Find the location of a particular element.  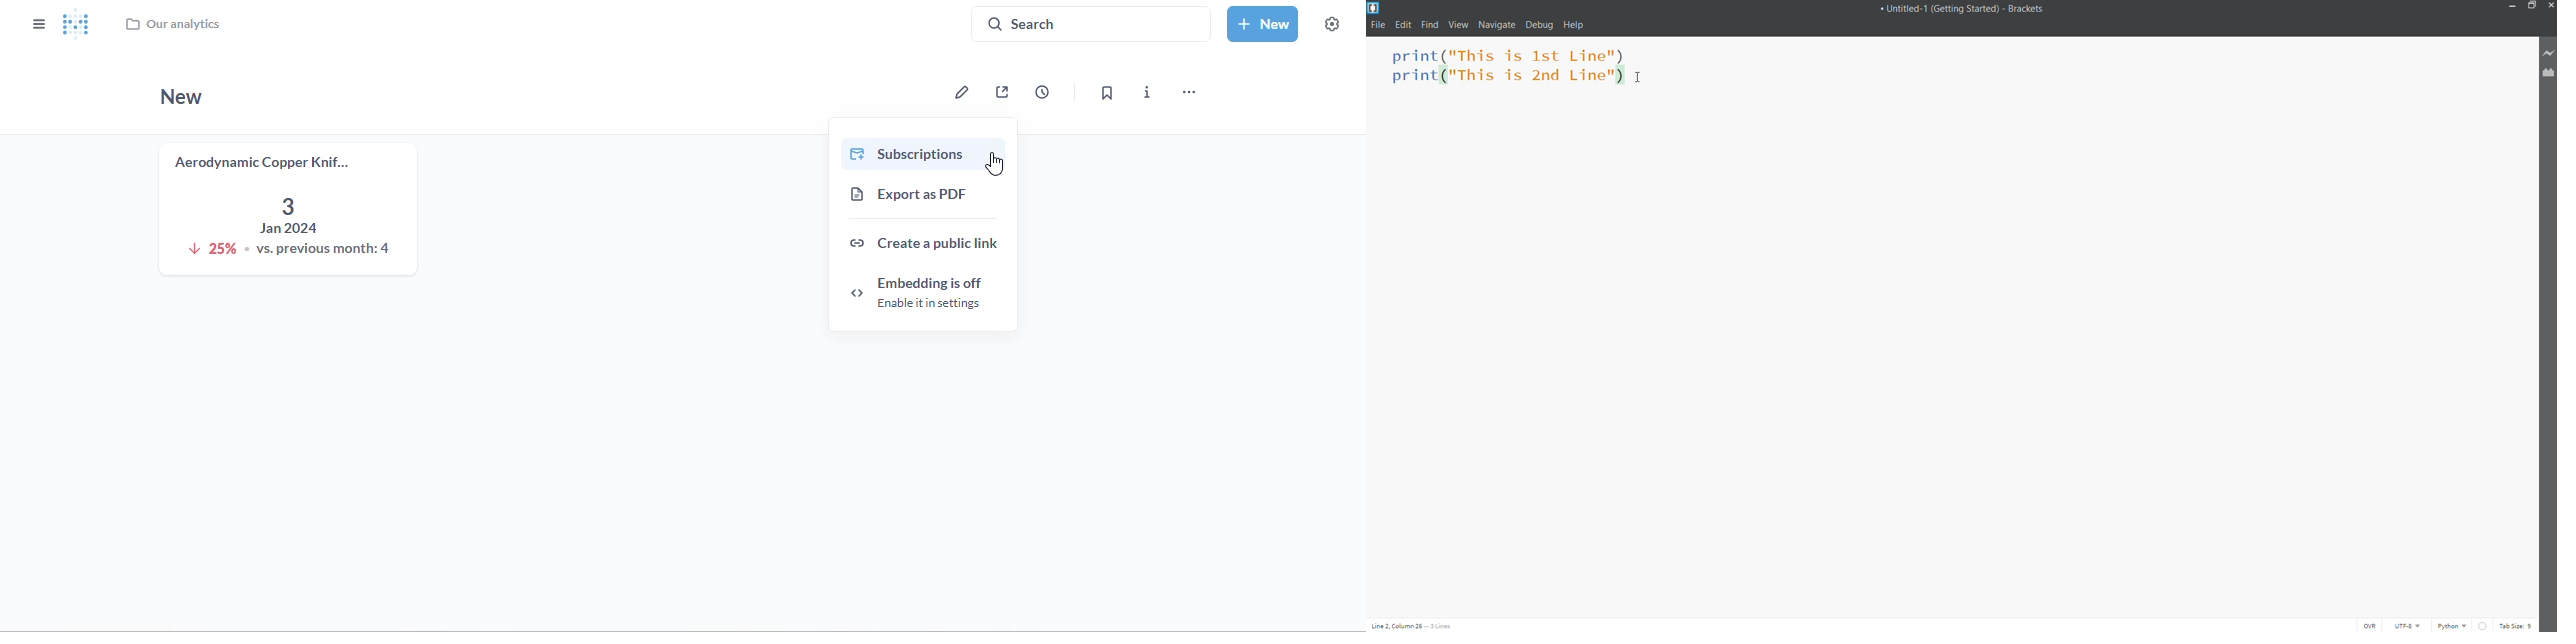

Logo is located at coordinates (1375, 7).